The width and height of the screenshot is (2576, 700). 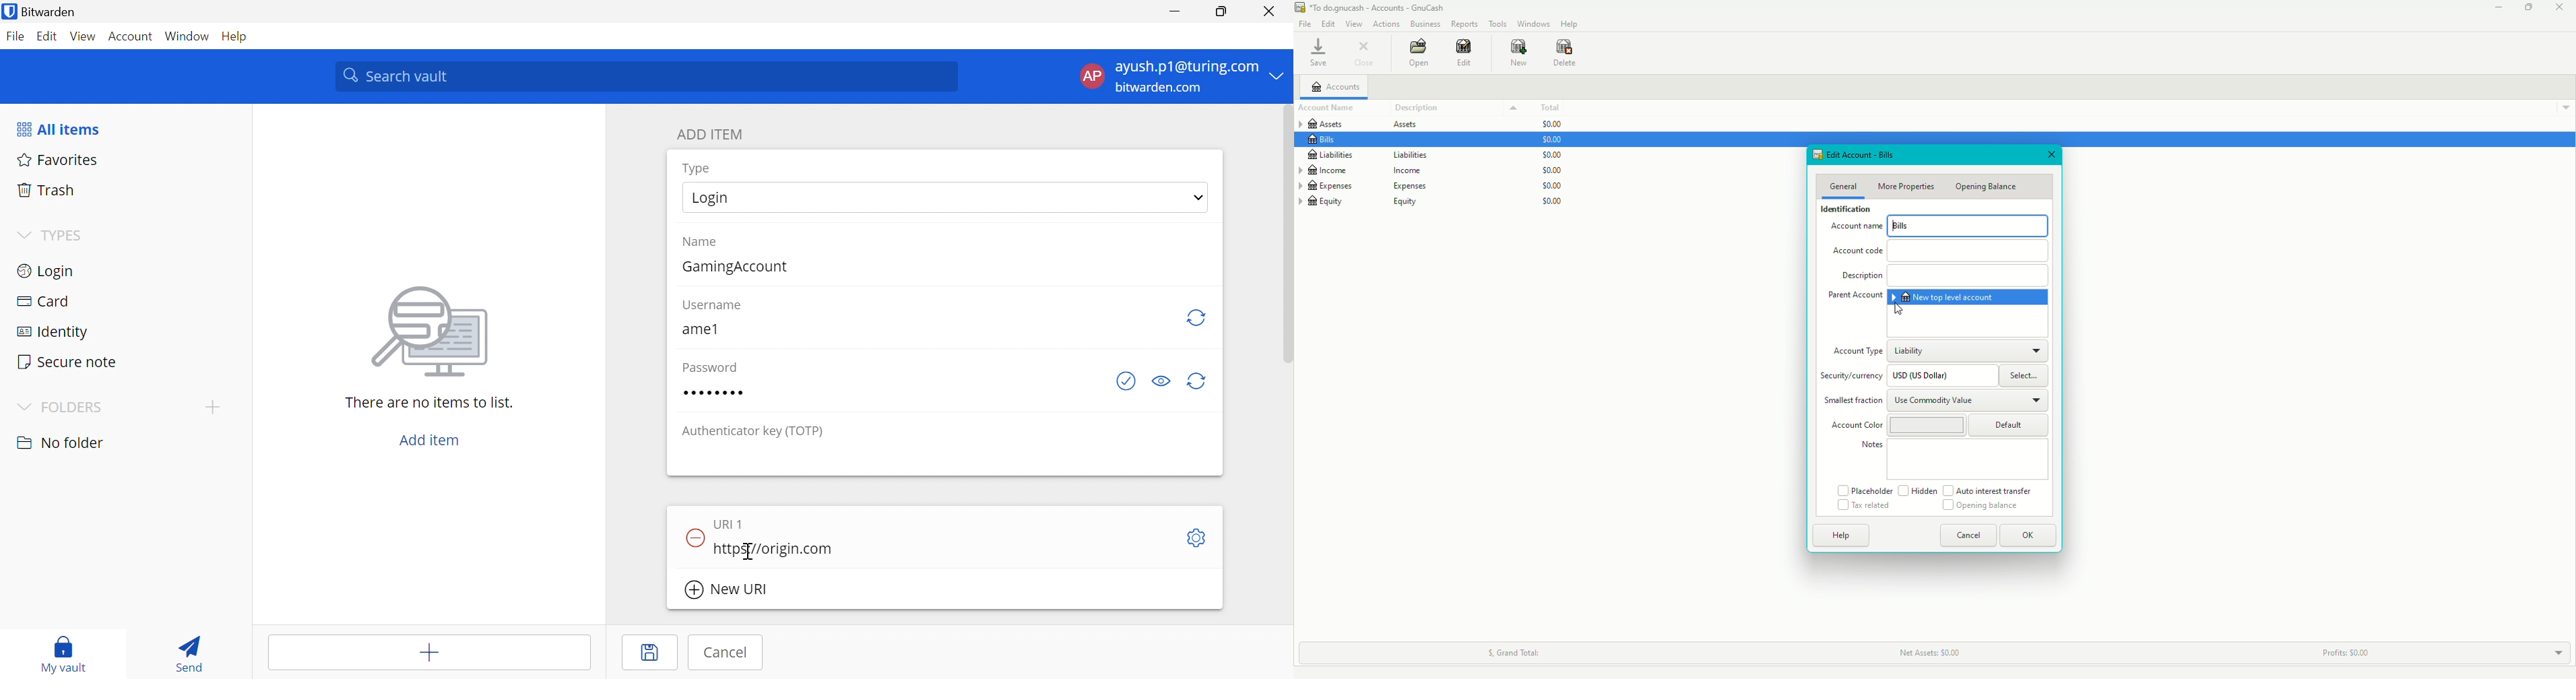 What do you see at coordinates (1968, 399) in the screenshot?
I see `Use Commodity Value` at bounding box center [1968, 399].